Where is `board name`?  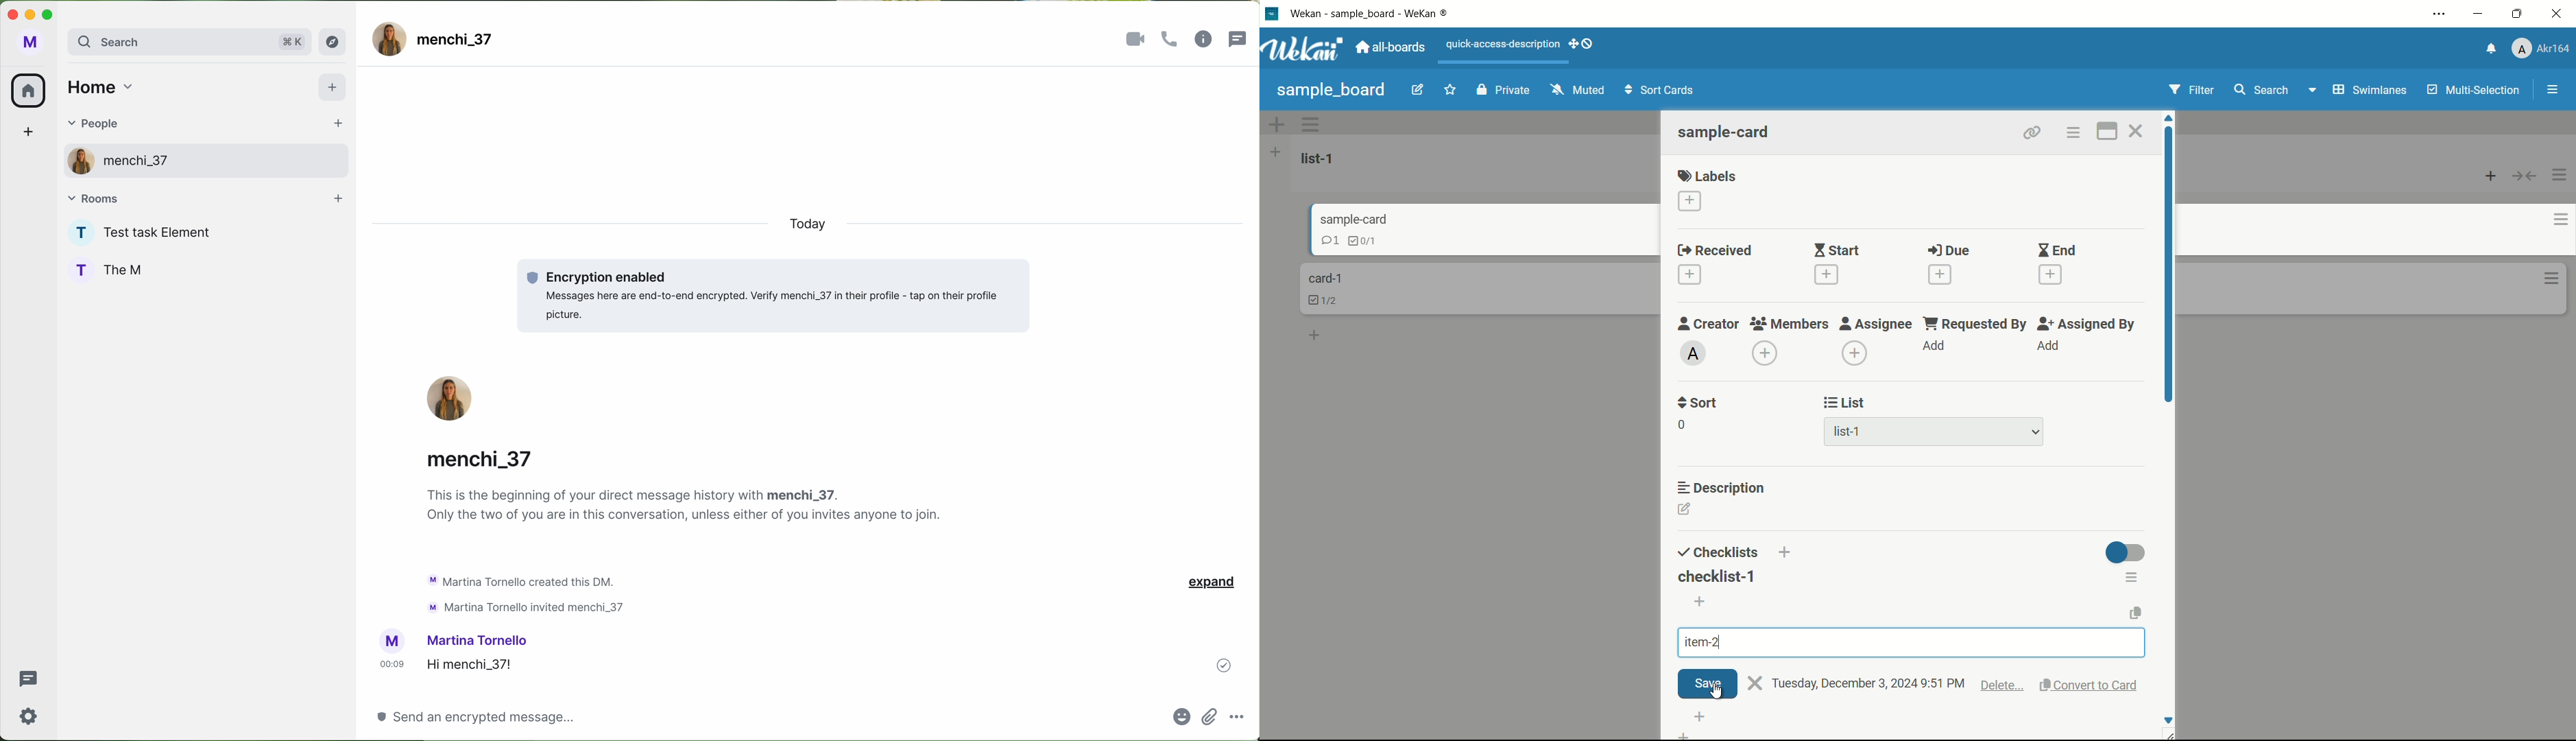
board name is located at coordinates (1331, 91).